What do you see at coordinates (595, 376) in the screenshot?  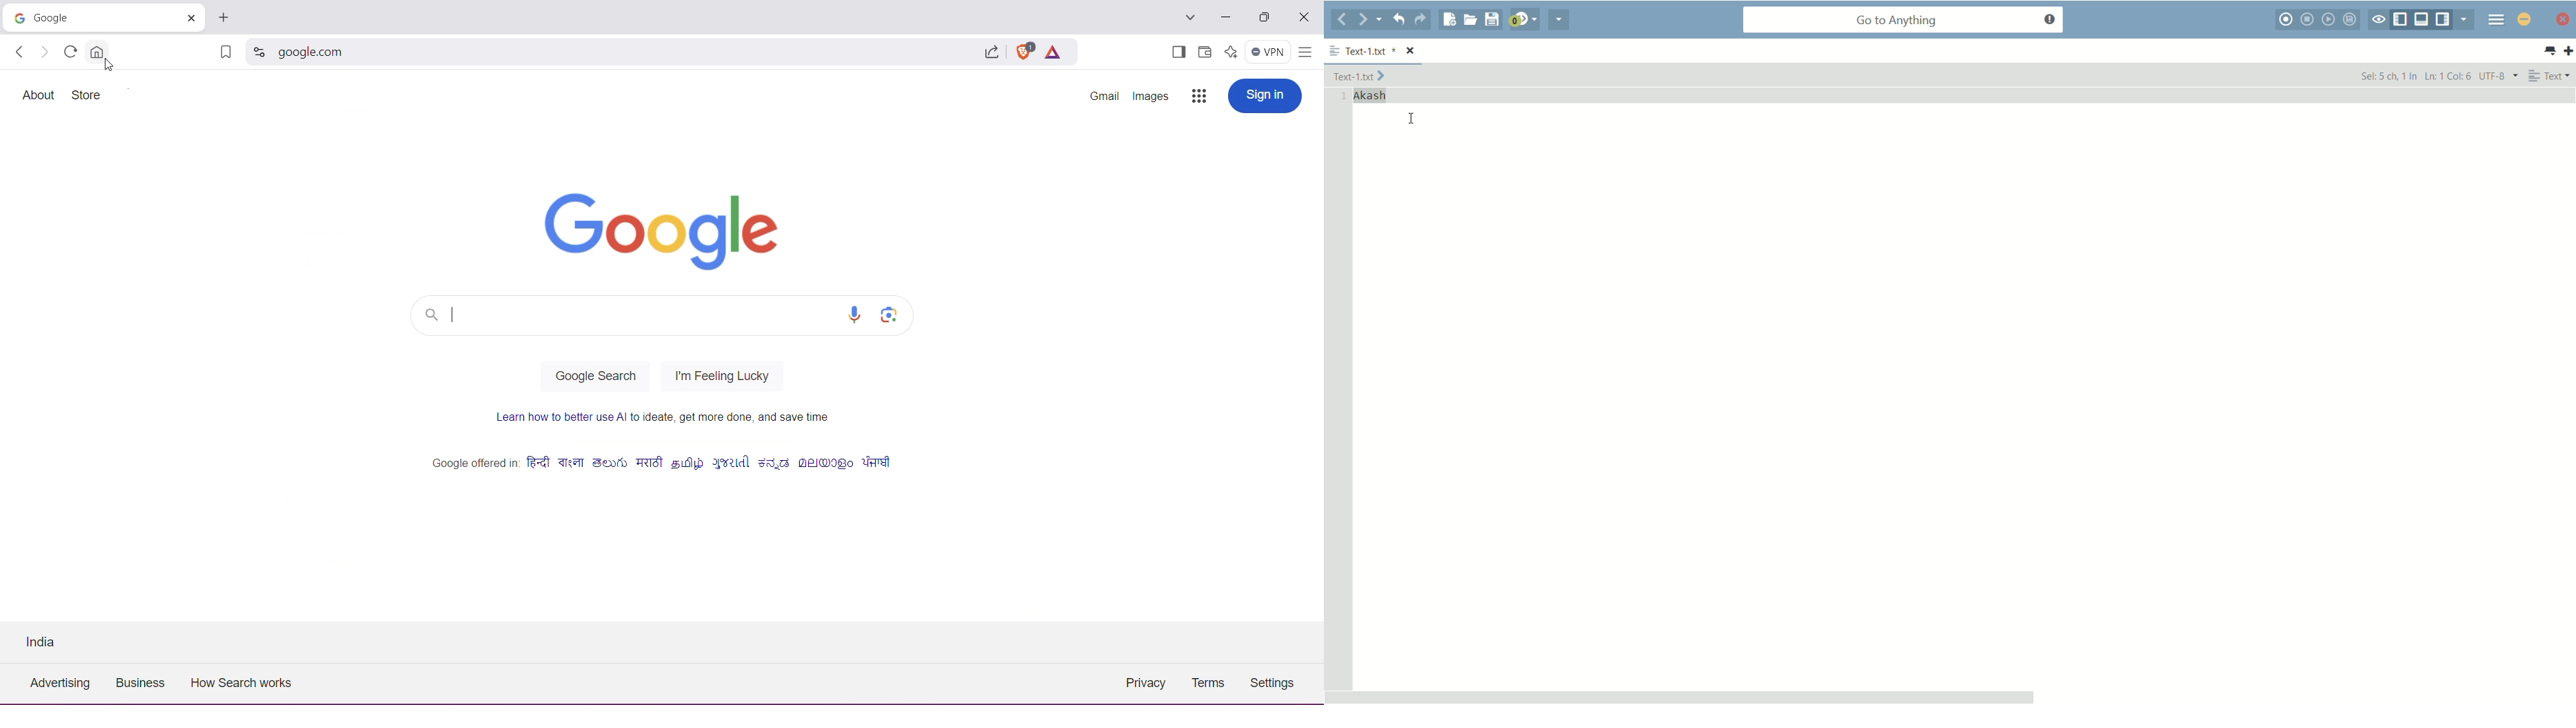 I see `Google Search` at bounding box center [595, 376].